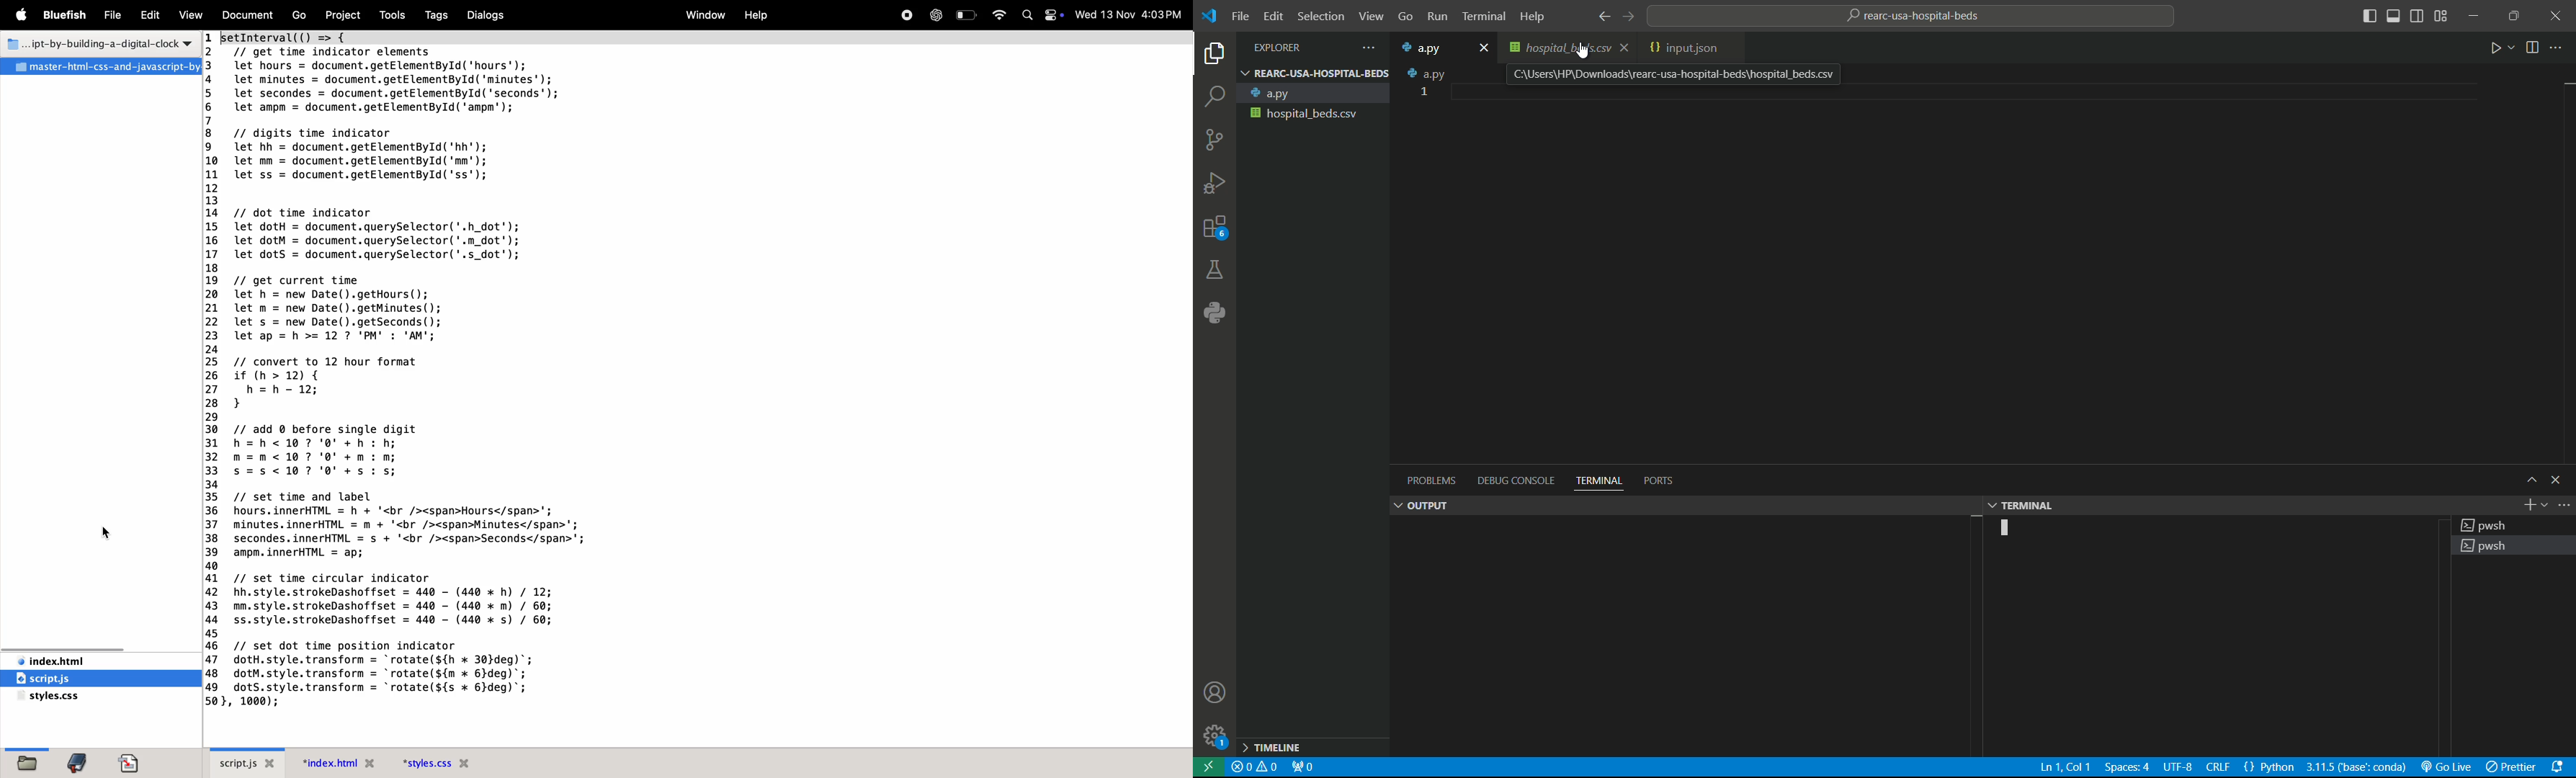  What do you see at coordinates (129, 760) in the screenshot?
I see `Document` at bounding box center [129, 760].